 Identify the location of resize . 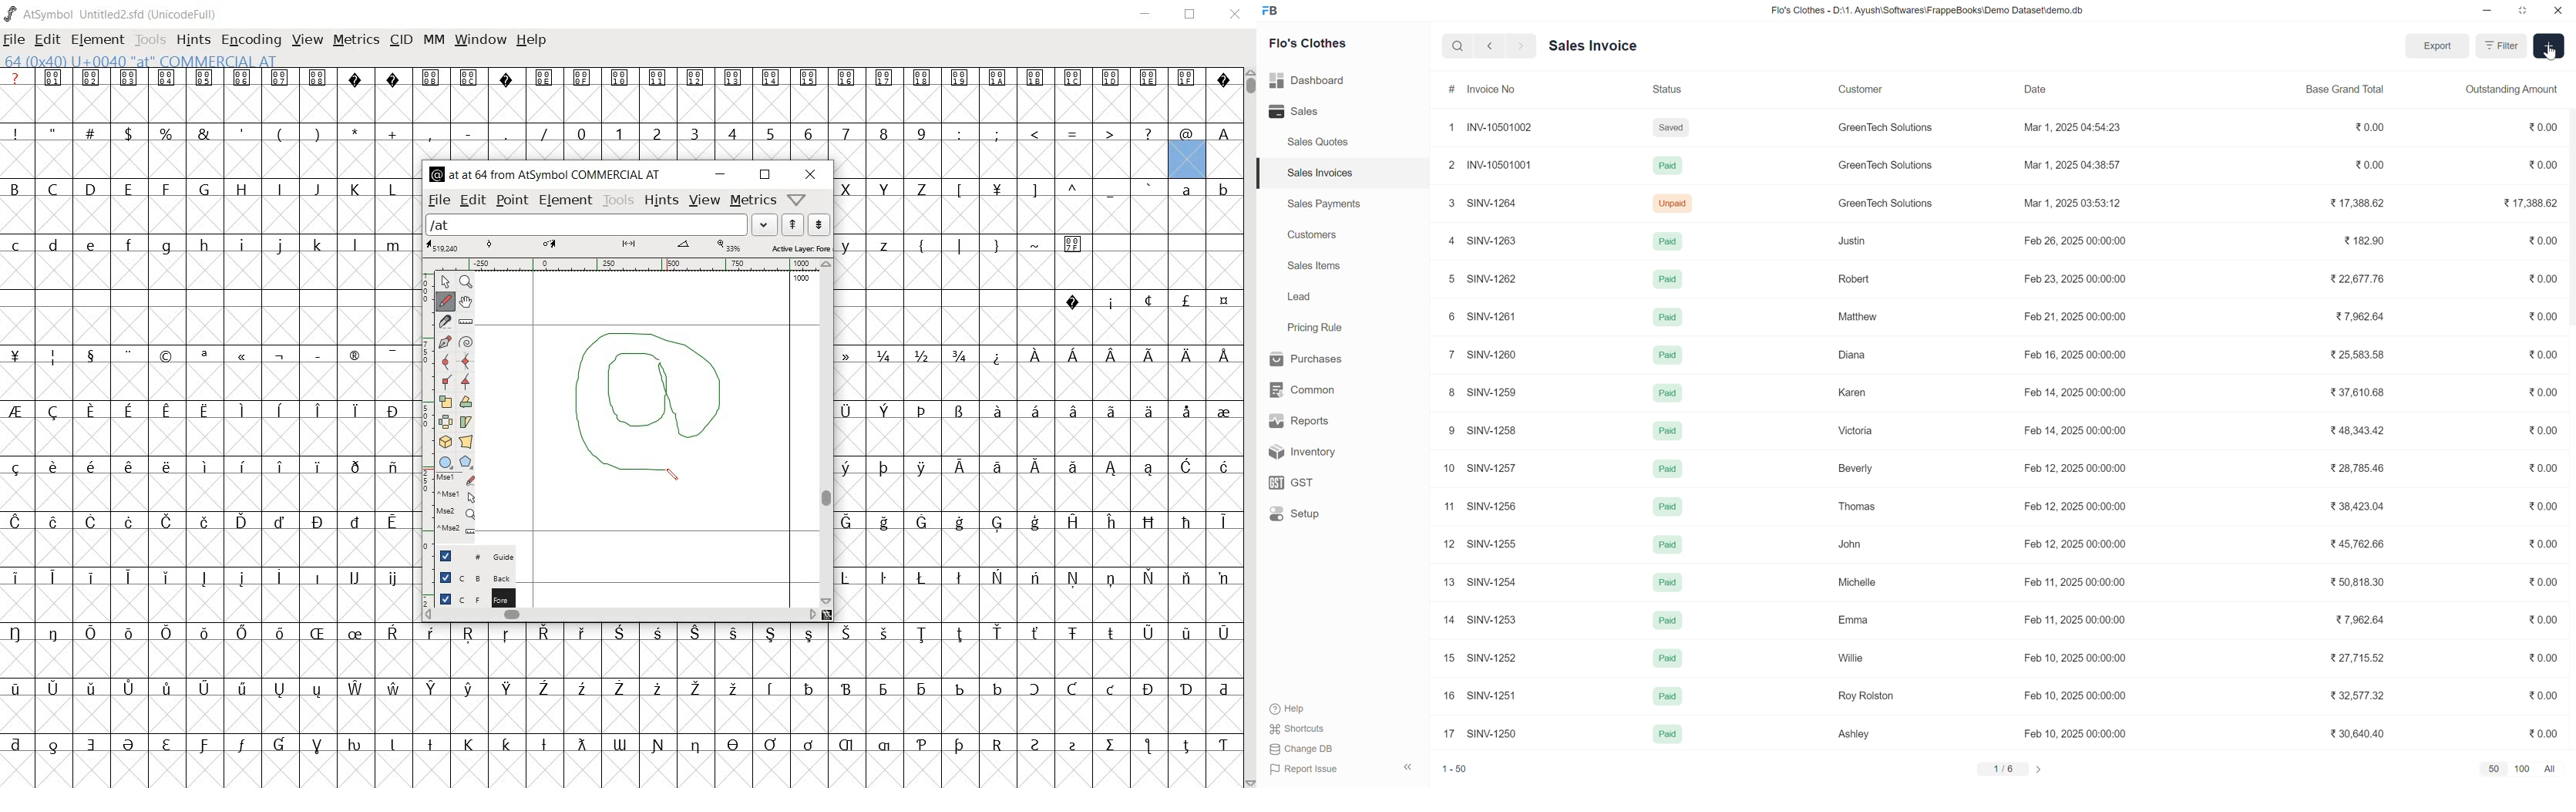
(2527, 13).